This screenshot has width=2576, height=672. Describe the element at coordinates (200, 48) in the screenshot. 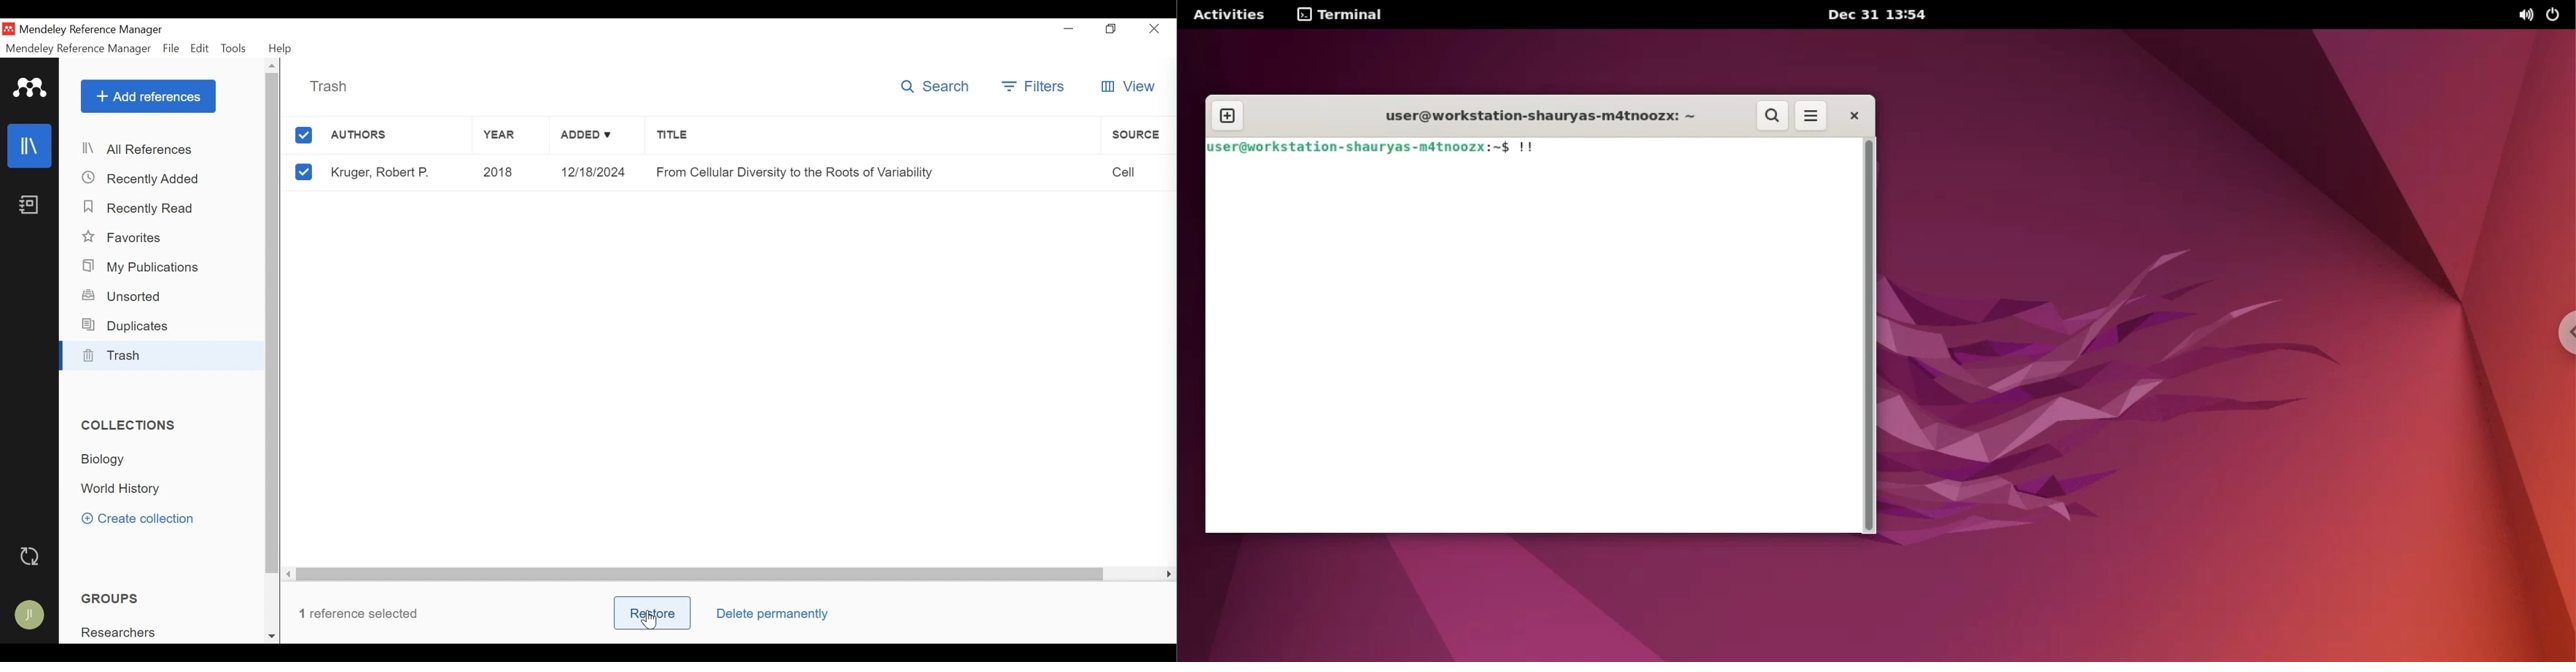

I see `Edit` at that location.